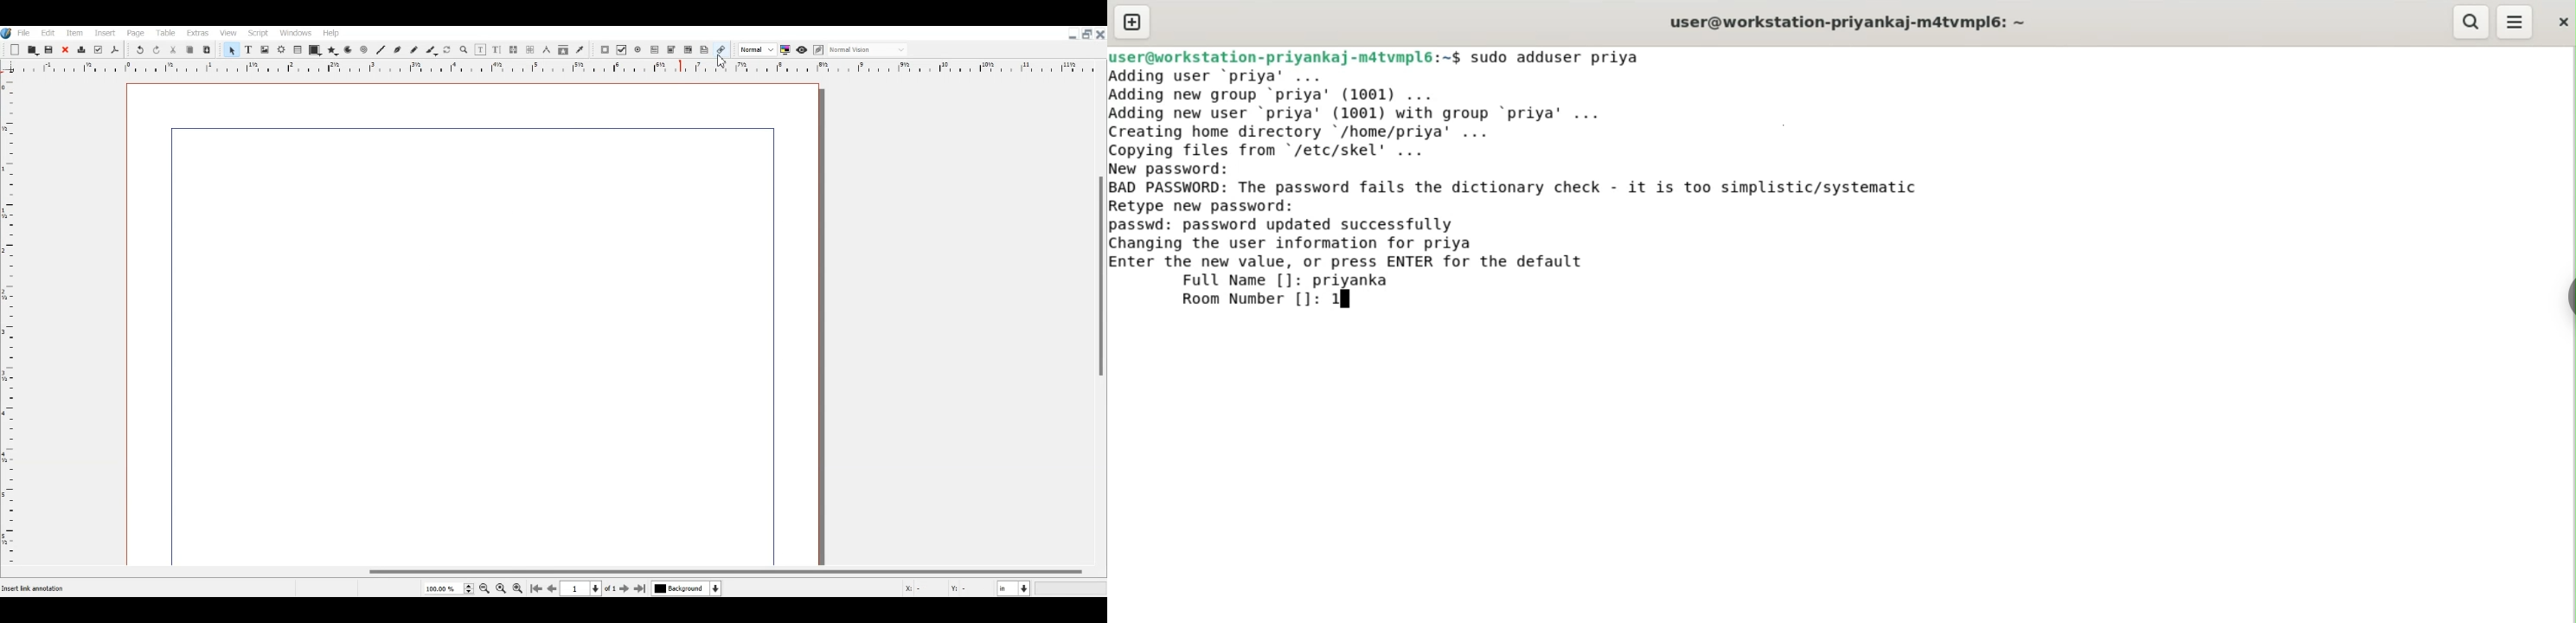 This screenshot has width=2576, height=644. Describe the element at coordinates (1073, 35) in the screenshot. I see `Minimize` at that location.